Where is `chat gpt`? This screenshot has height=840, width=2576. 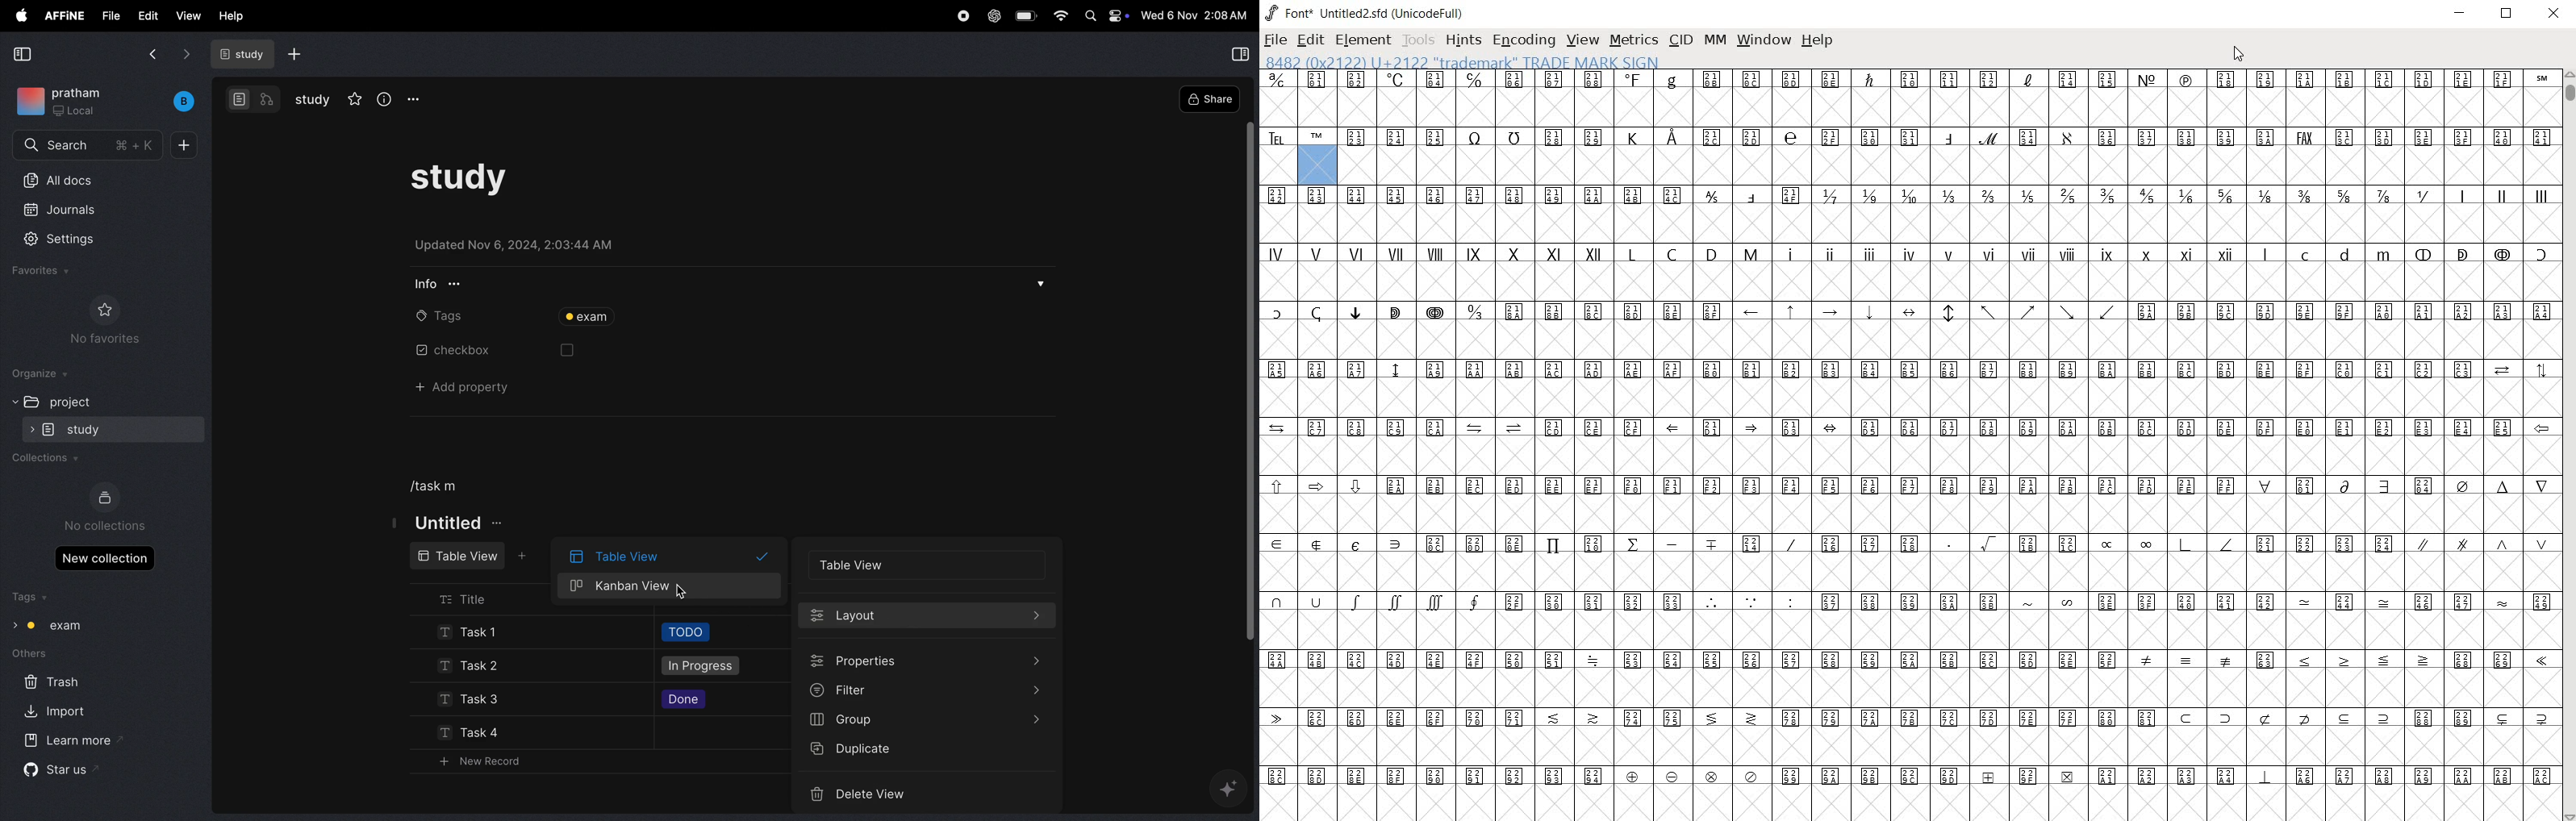
chat gpt is located at coordinates (991, 16).